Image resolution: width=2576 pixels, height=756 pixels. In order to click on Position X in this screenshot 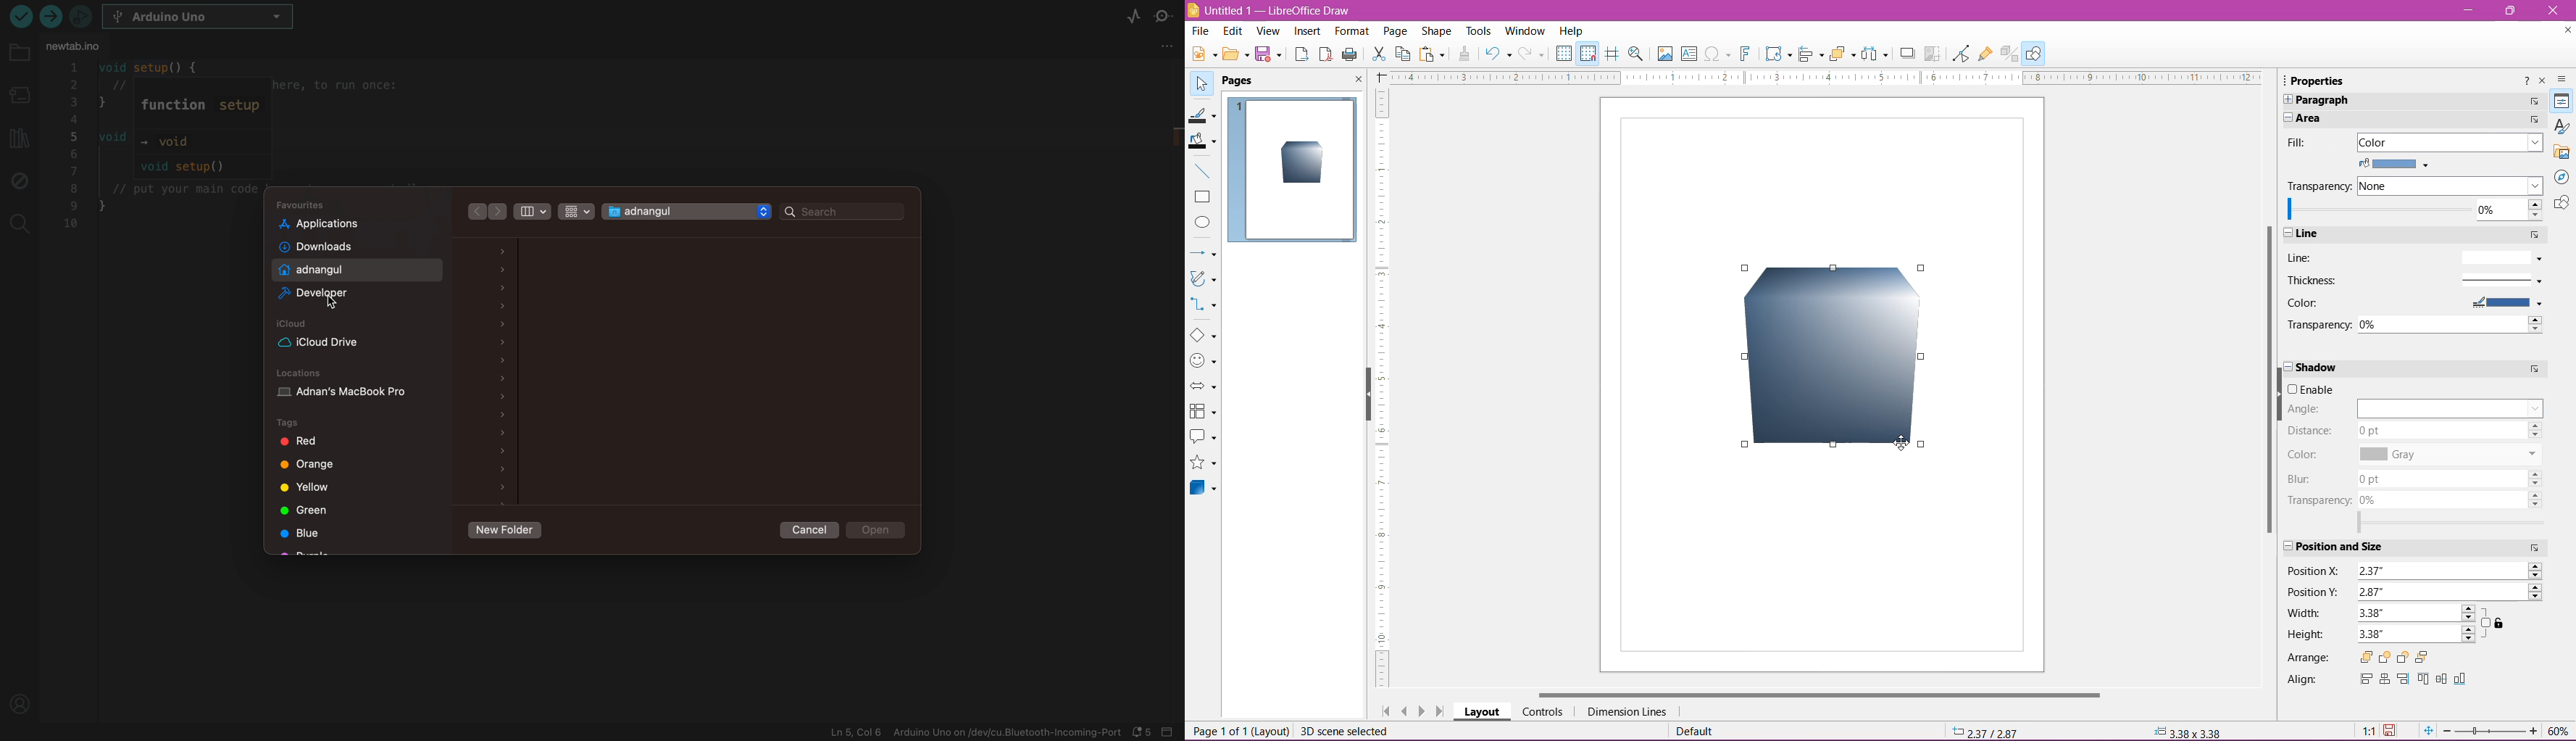, I will do `click(2316, 570)`.